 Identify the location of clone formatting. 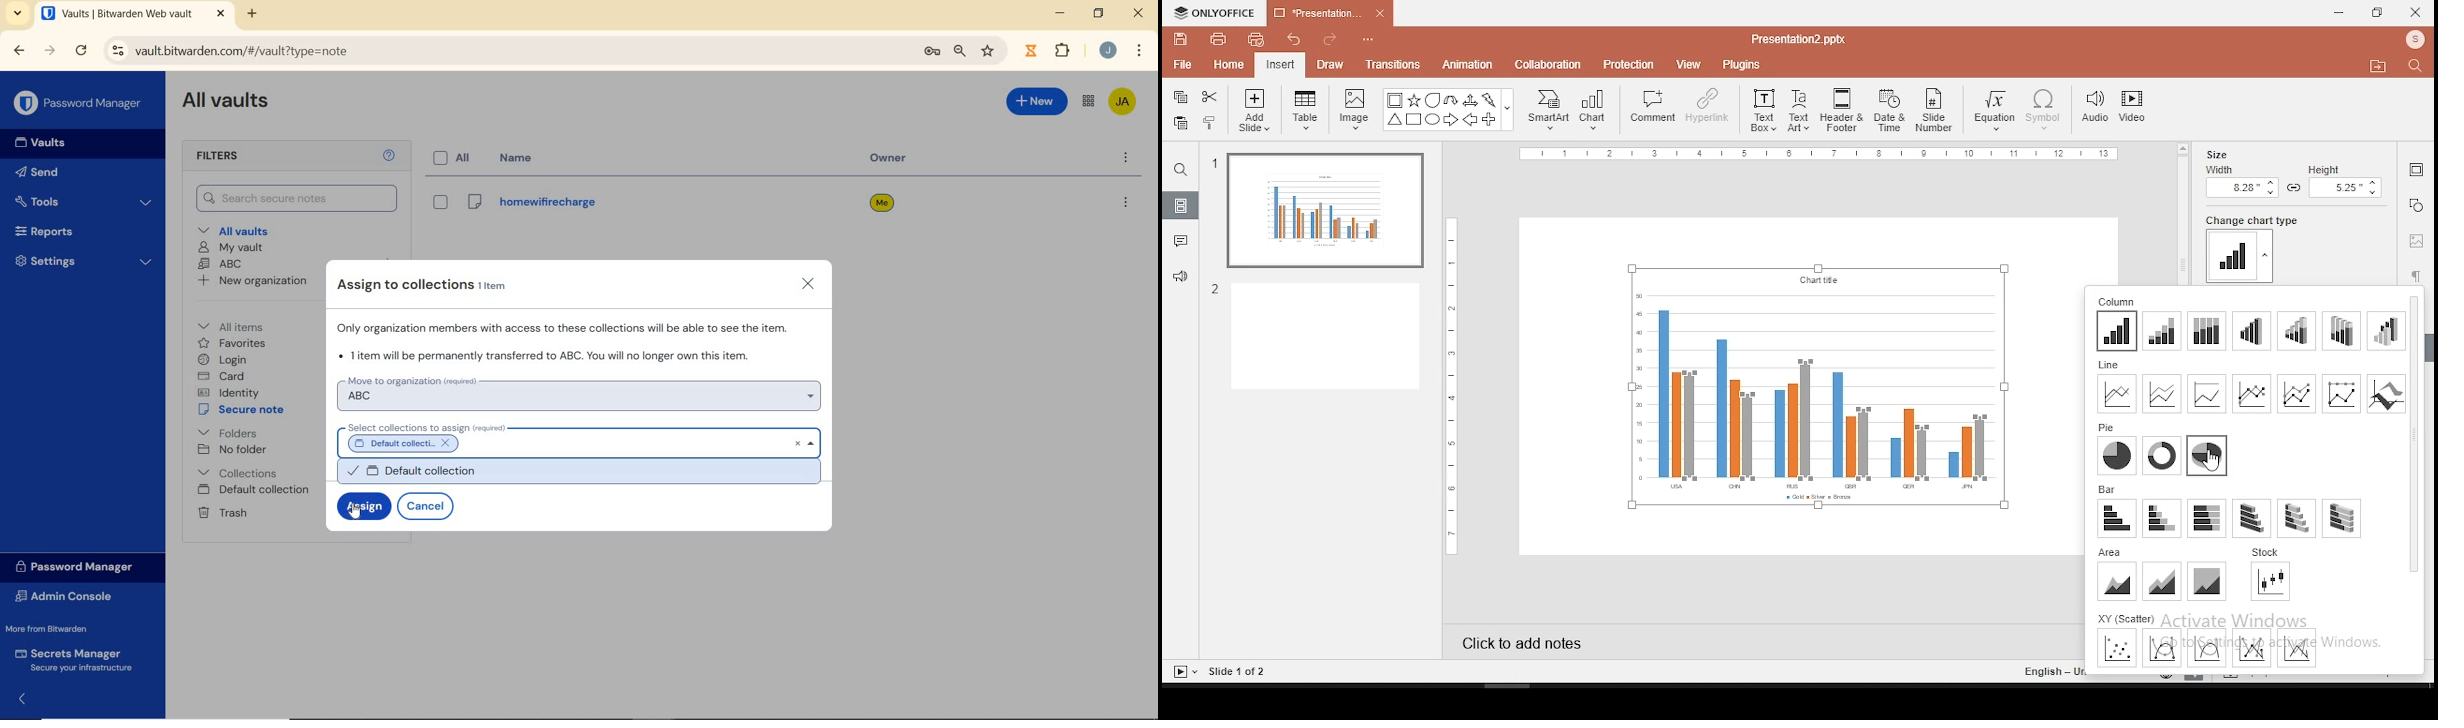
(1210, 124).